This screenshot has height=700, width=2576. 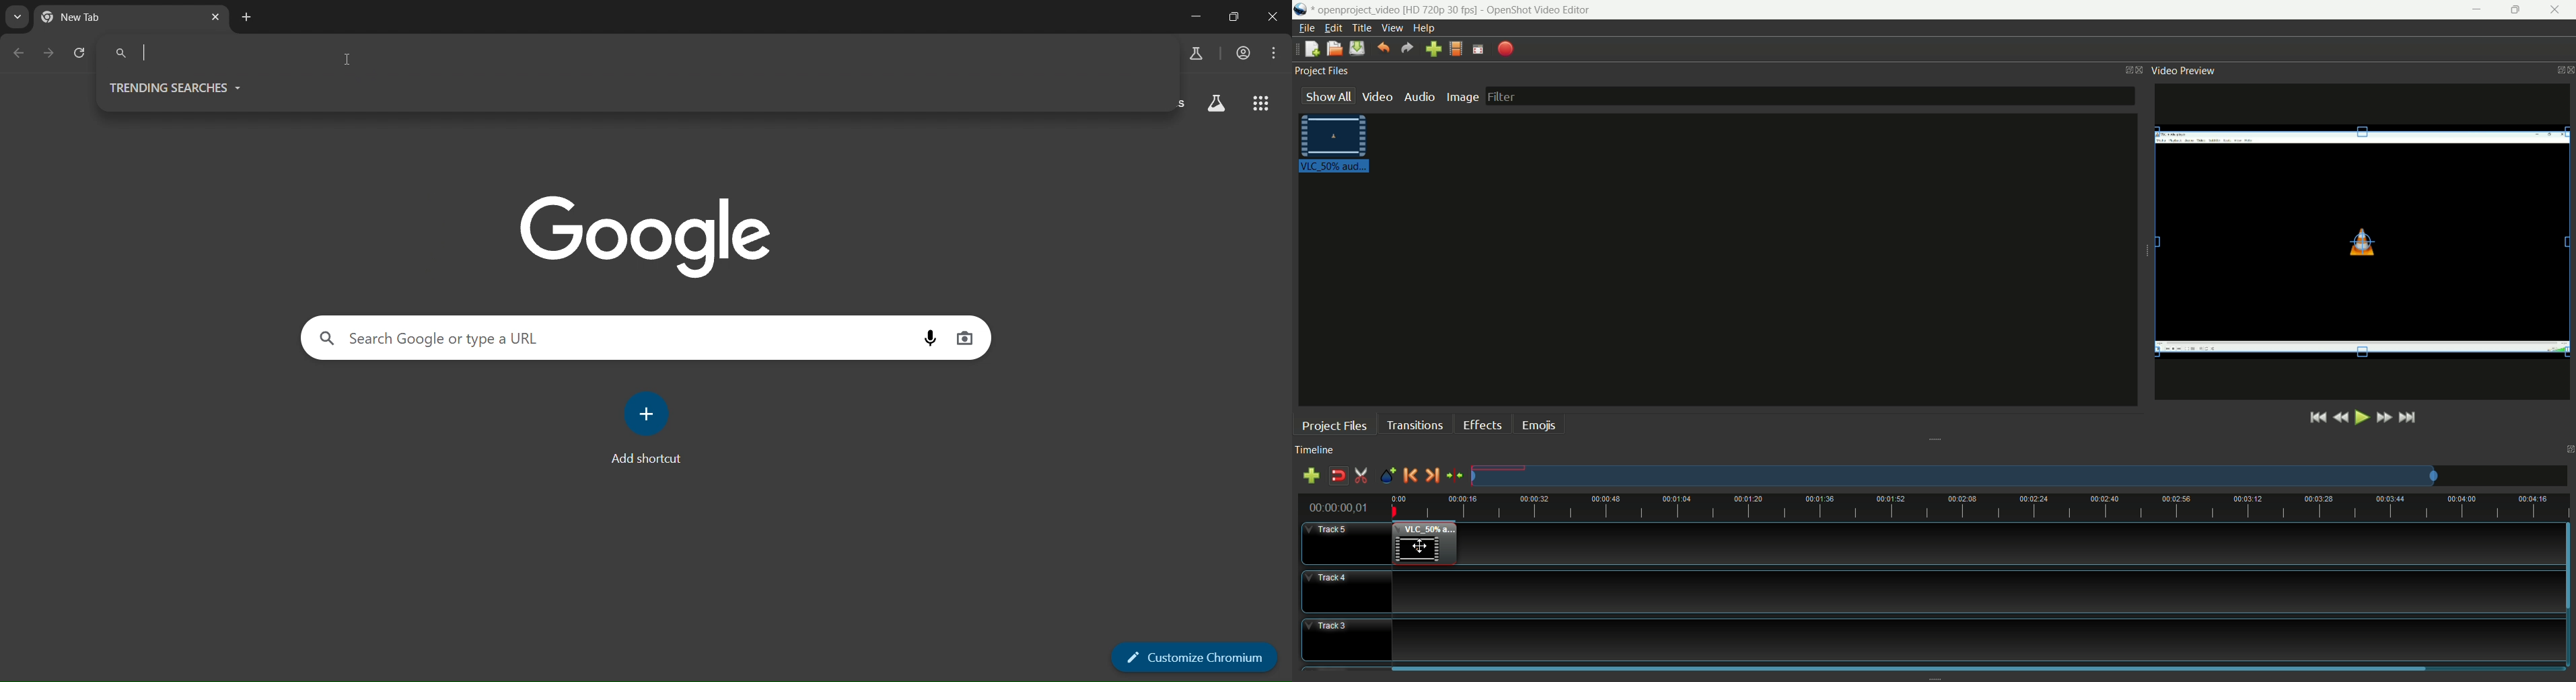 I want to click on openproject_video [HD 720p 30 fps] - OpenShot Video Editor, so click(x=1465, y=8).